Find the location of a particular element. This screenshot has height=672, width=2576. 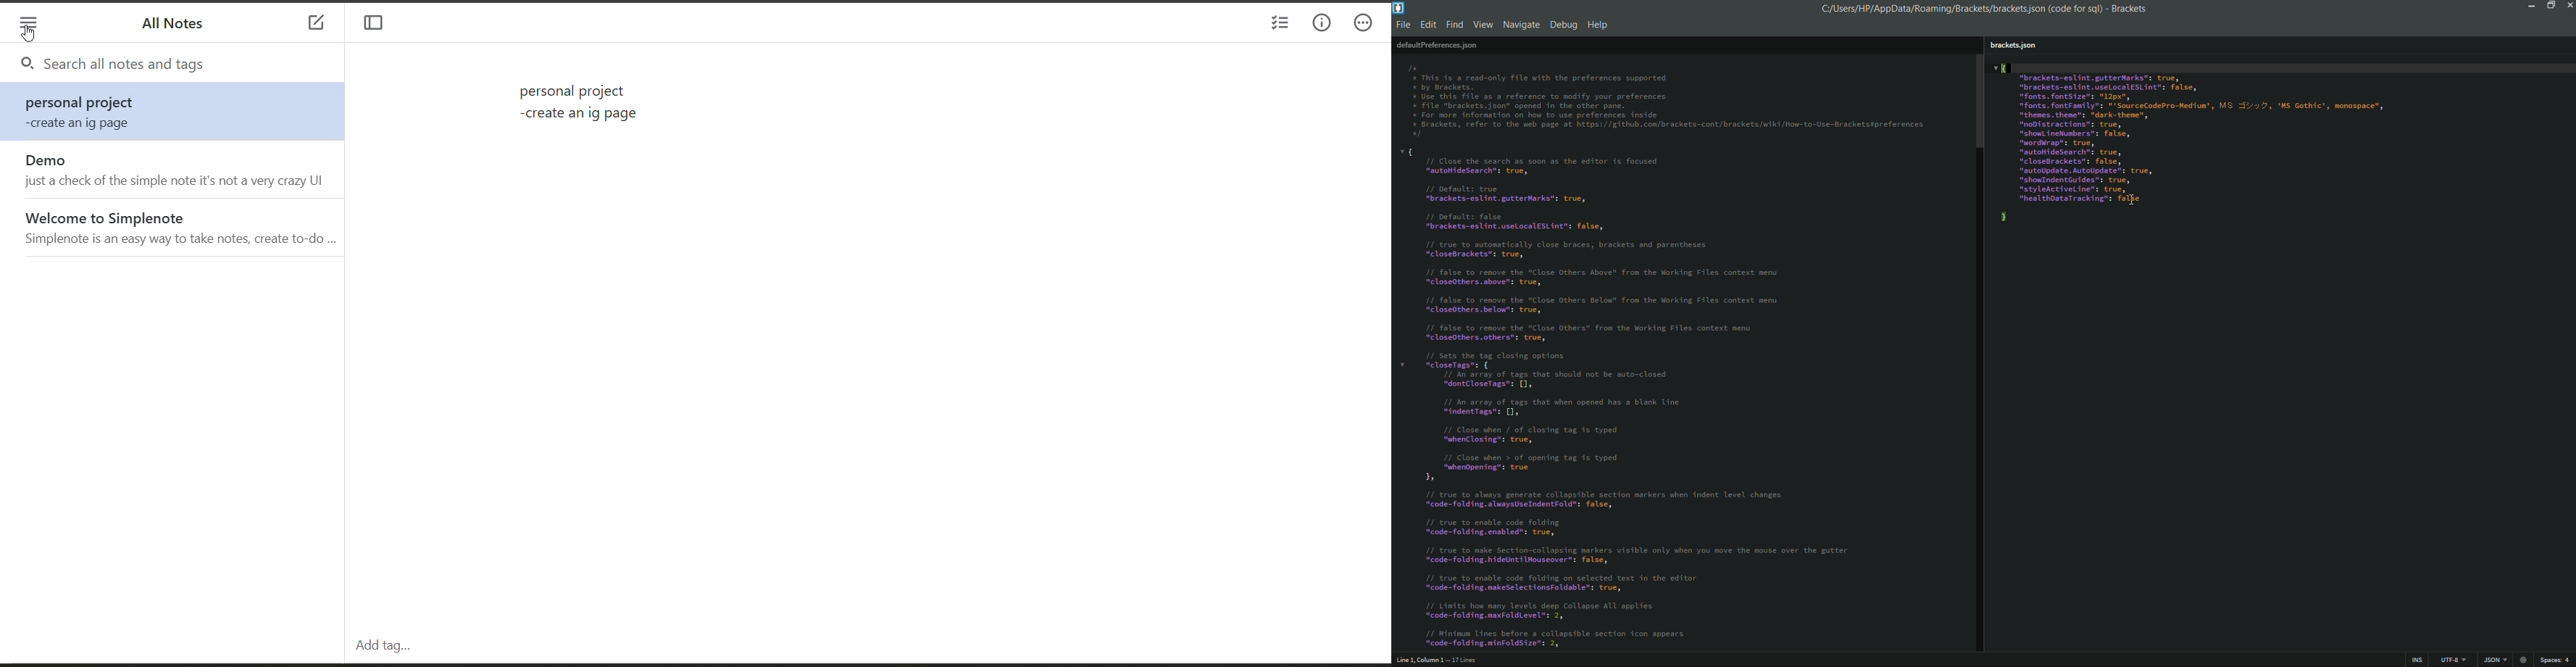

Find menu is located at coordinates (1454, 25).